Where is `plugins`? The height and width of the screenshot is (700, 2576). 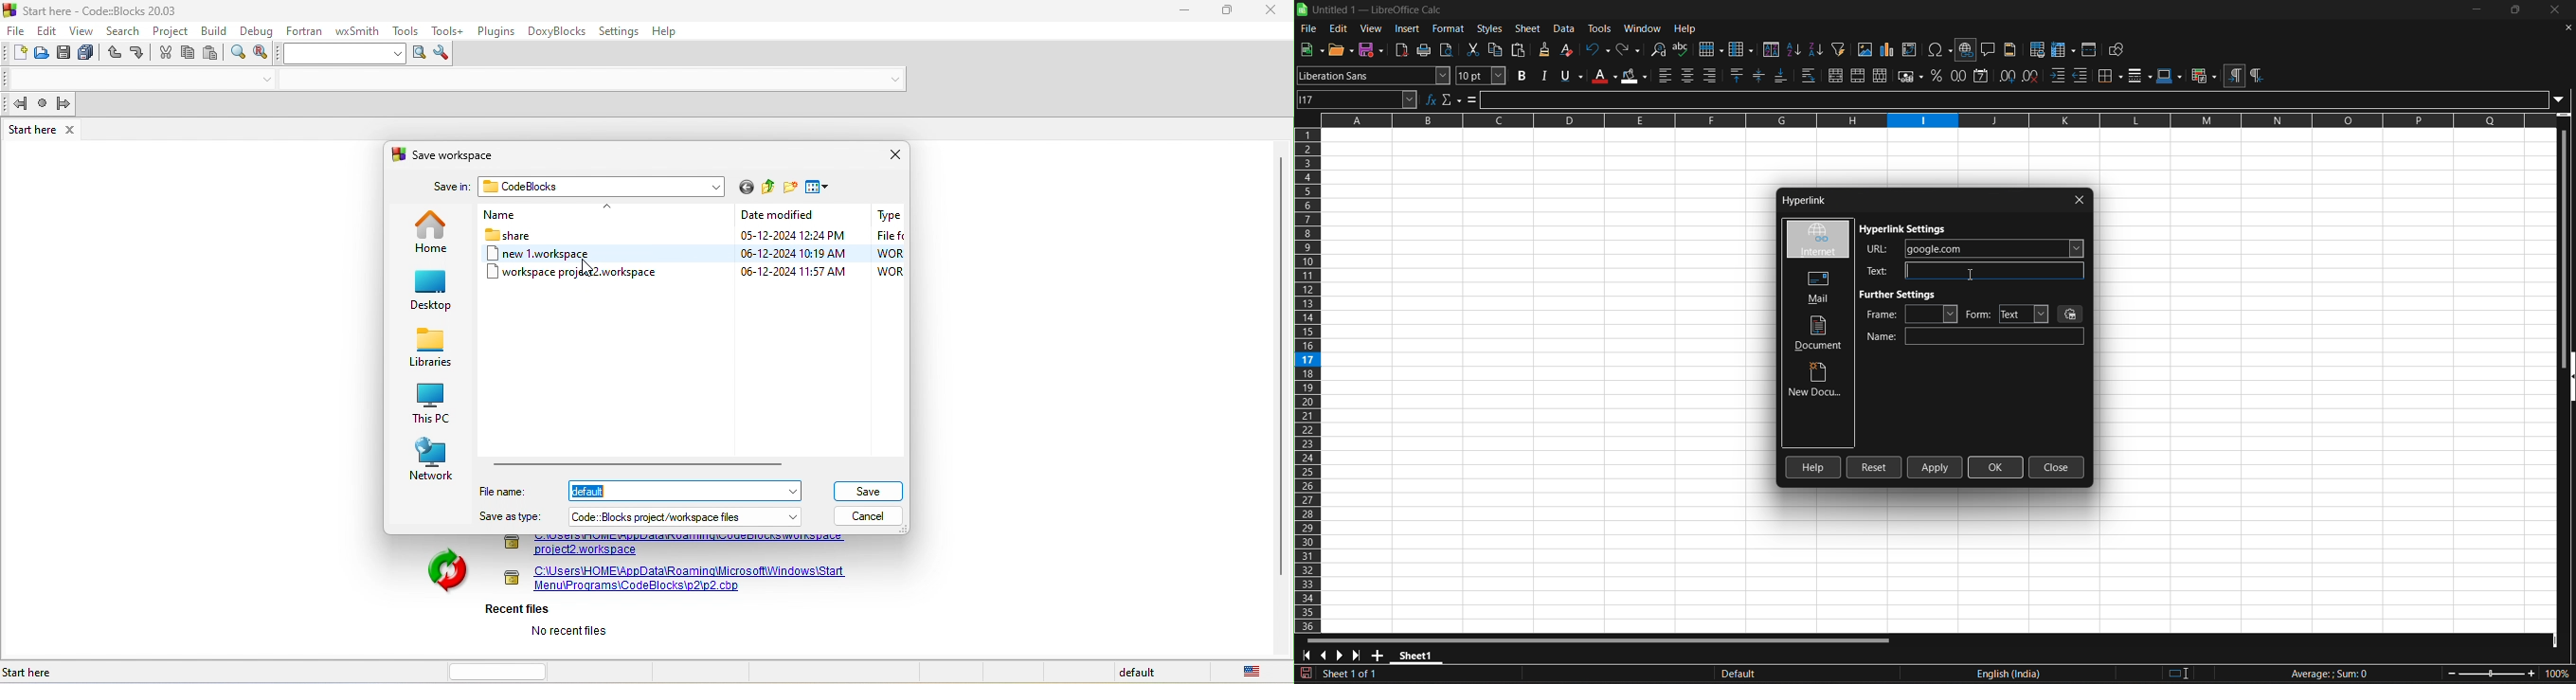
plugins is located at coordinates (495, 29).